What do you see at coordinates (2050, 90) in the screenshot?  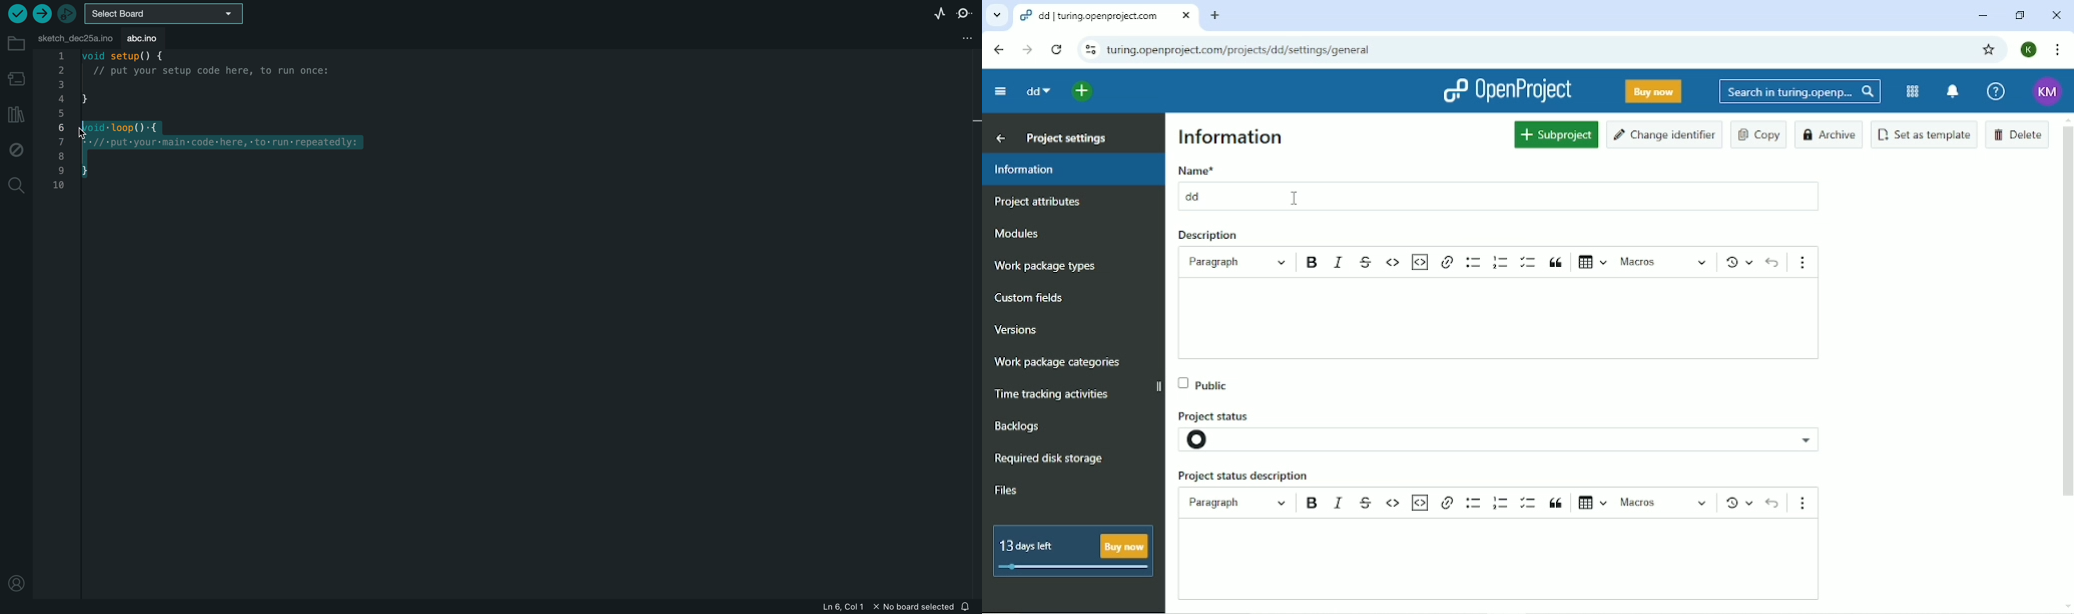 I see `KM` at bounding box center [2050, 90].